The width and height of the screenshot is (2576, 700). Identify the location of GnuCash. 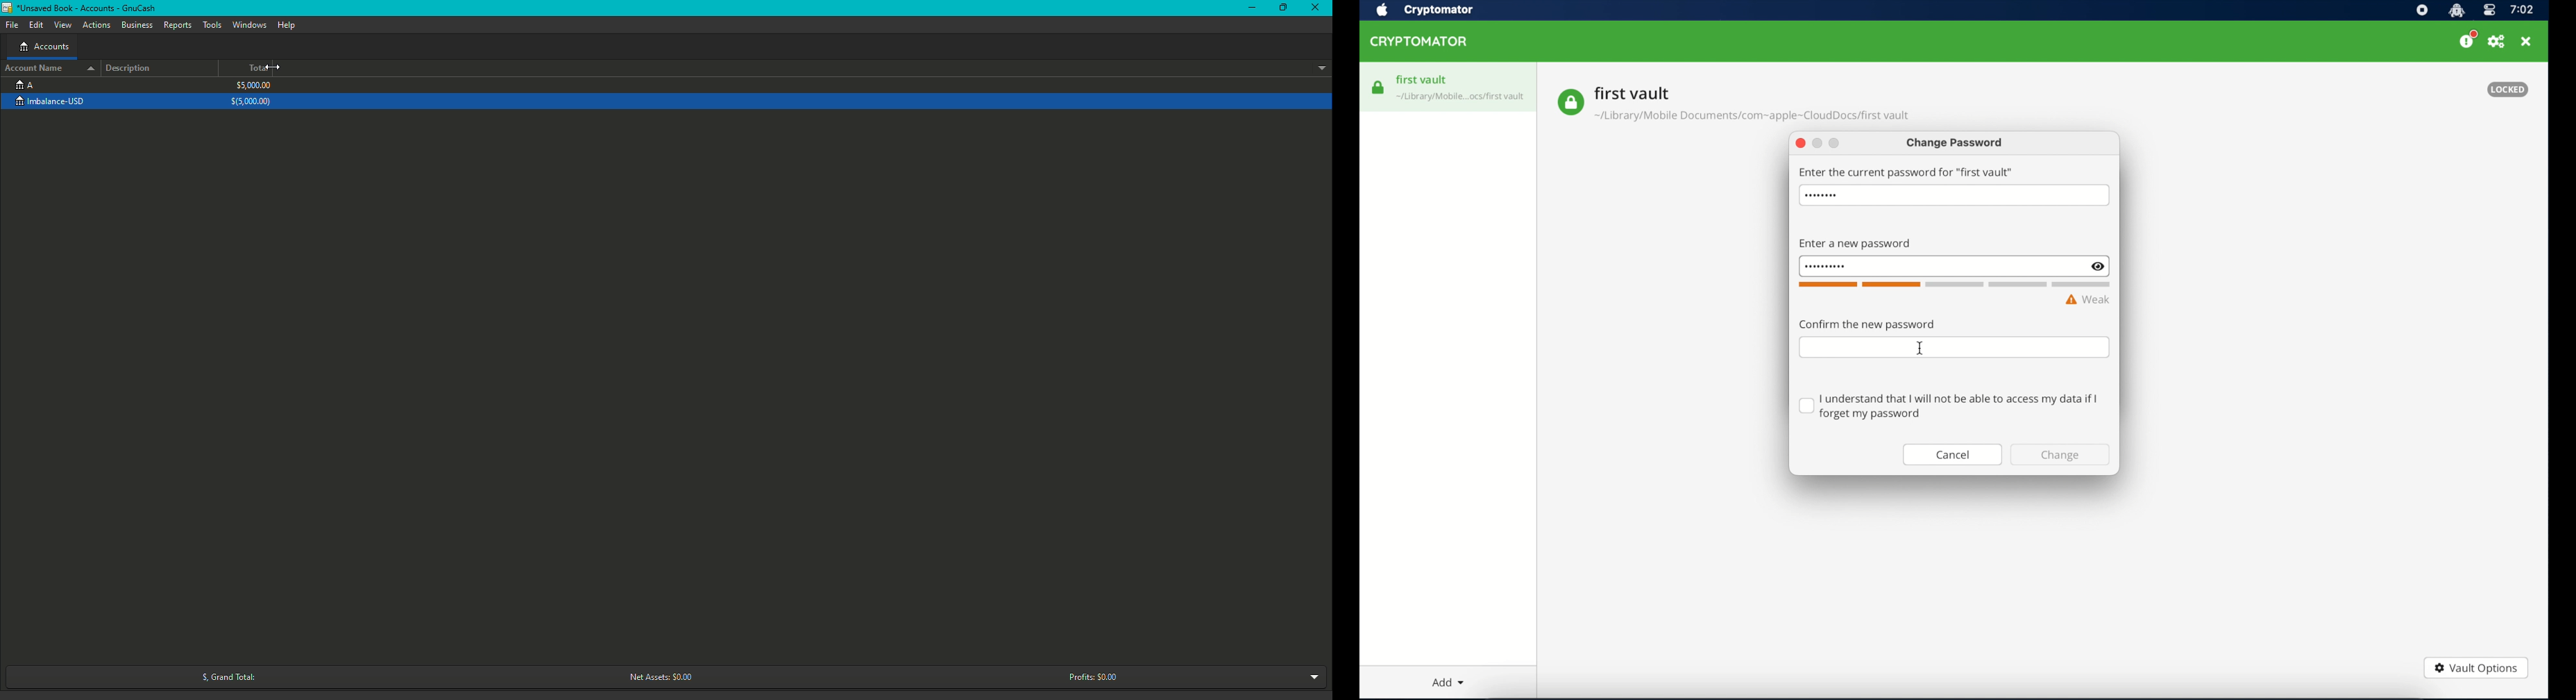
(82, 10).